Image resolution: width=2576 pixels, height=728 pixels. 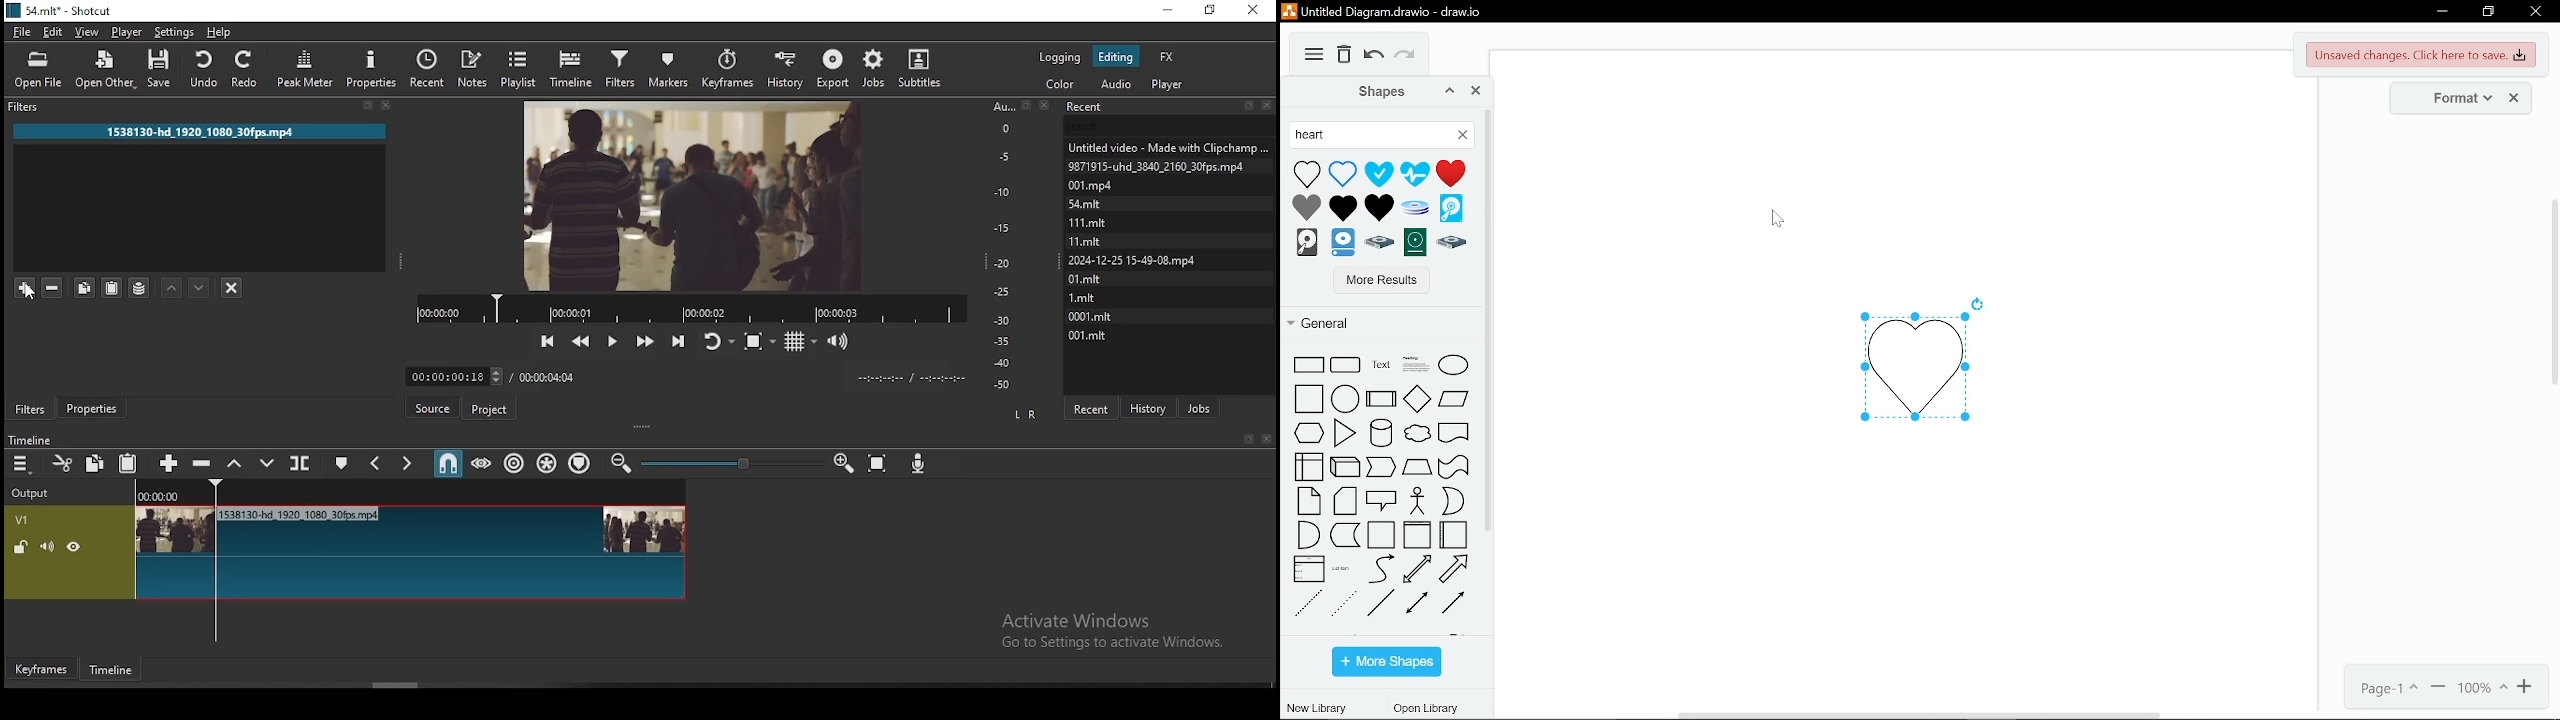 What do you see at coordinates (1451, 207) in the screenshot?
I see `vhd` at bounding box center [1451, 207].